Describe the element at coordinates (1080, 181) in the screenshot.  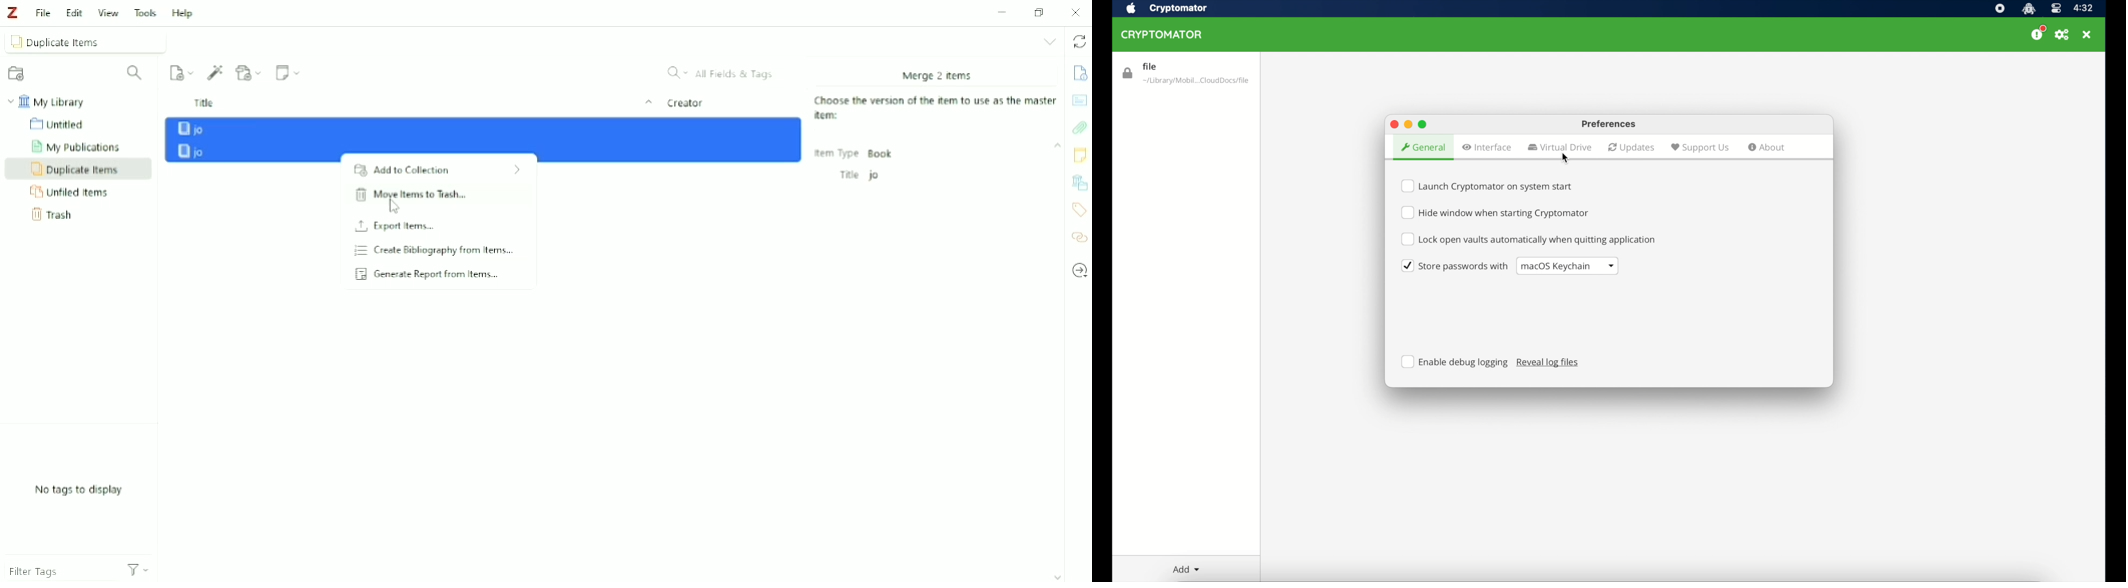
I see `Libraries and Collections` at that location.